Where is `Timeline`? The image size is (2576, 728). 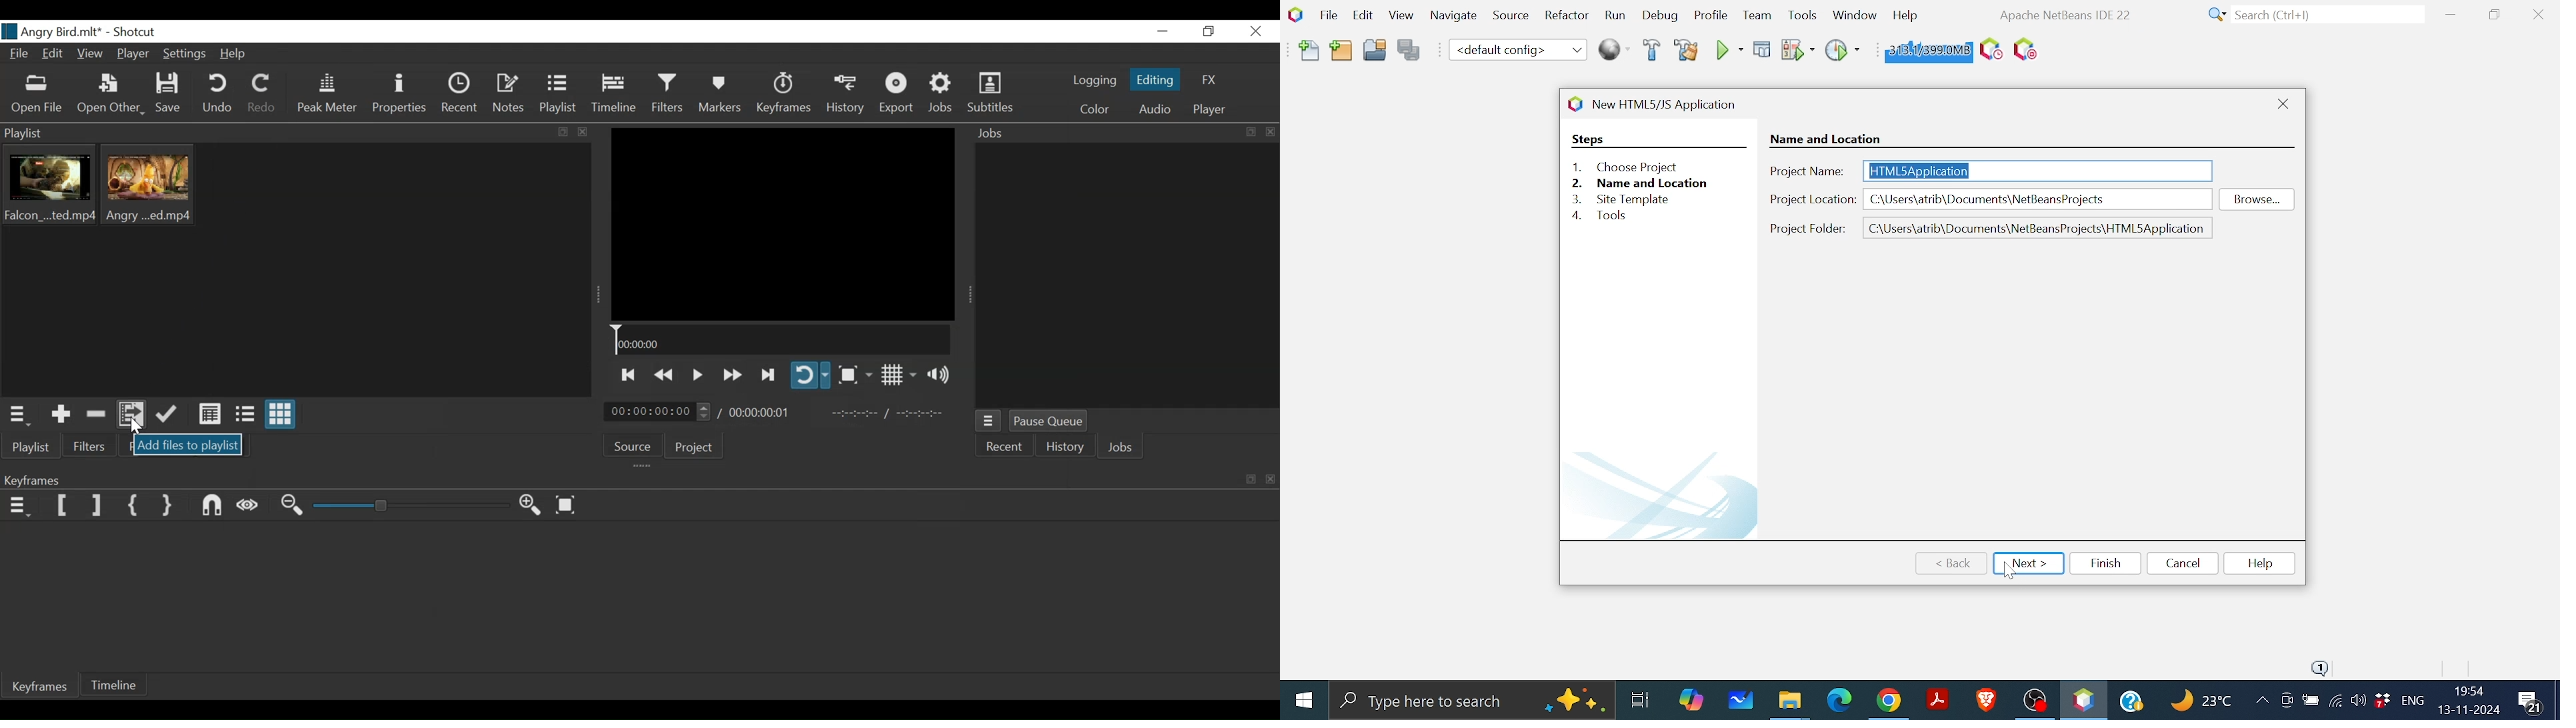
Timeline is located at coordinates (615, 96).